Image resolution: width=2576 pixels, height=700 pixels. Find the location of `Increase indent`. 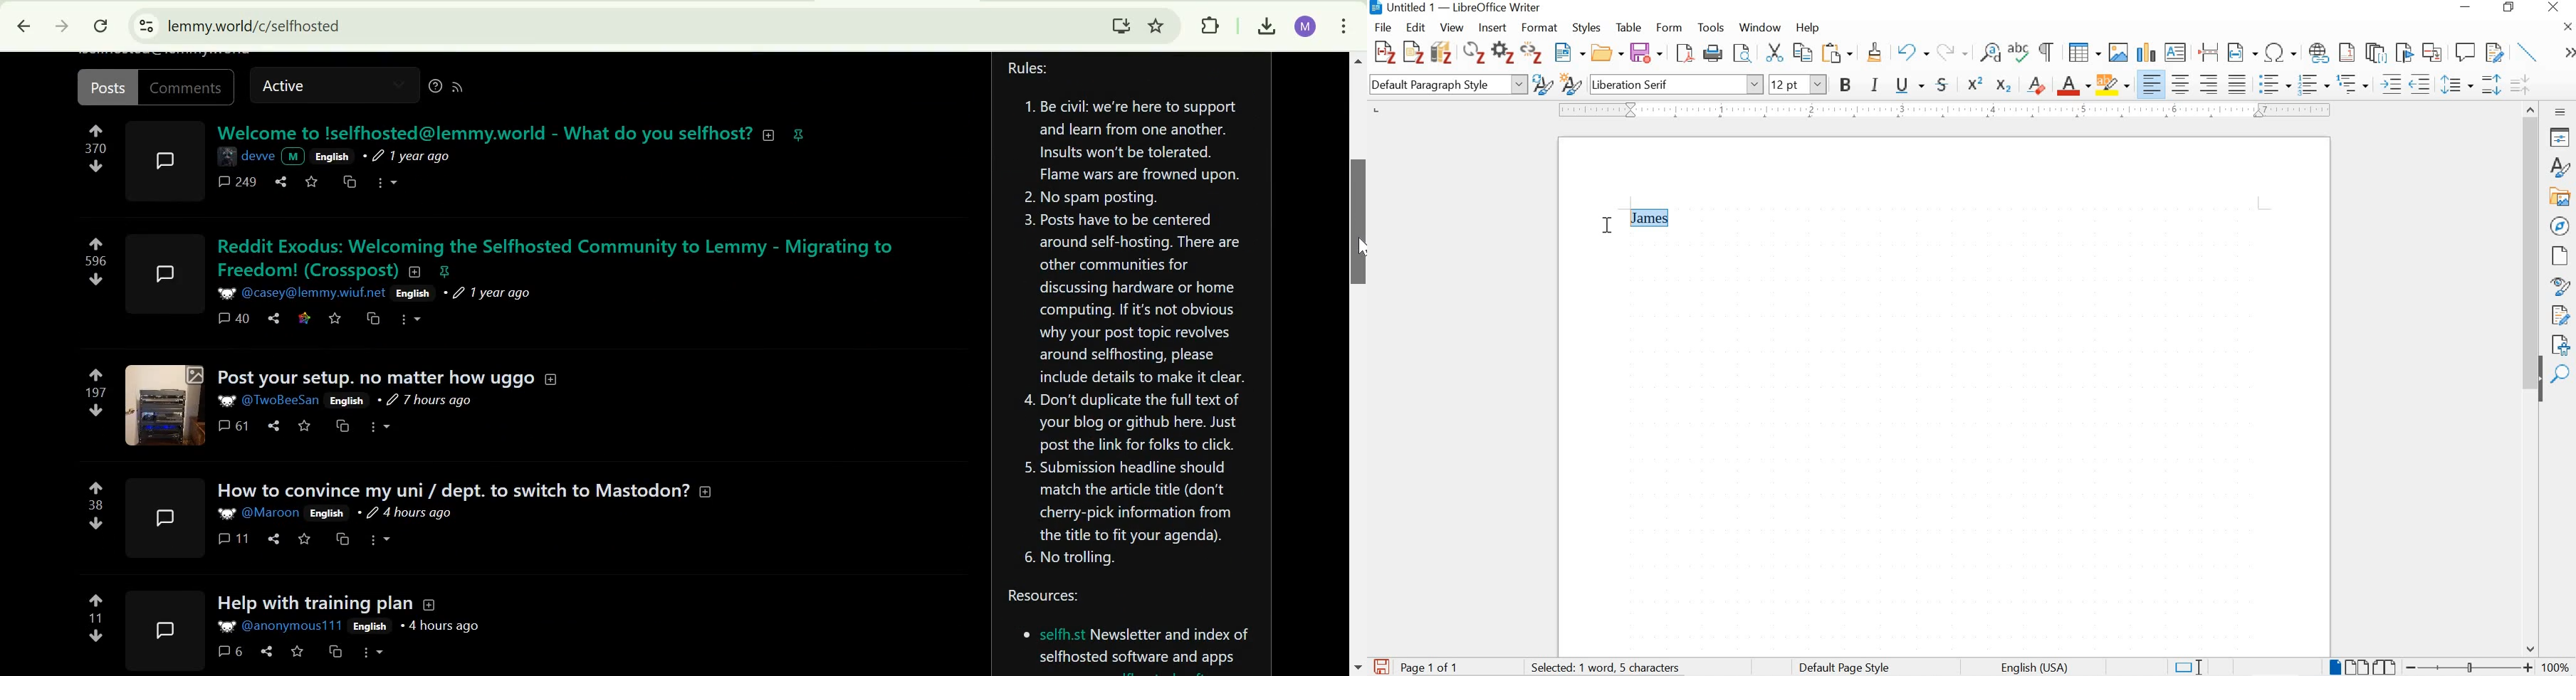

Increase indent is located at coordinates (2390, 84).